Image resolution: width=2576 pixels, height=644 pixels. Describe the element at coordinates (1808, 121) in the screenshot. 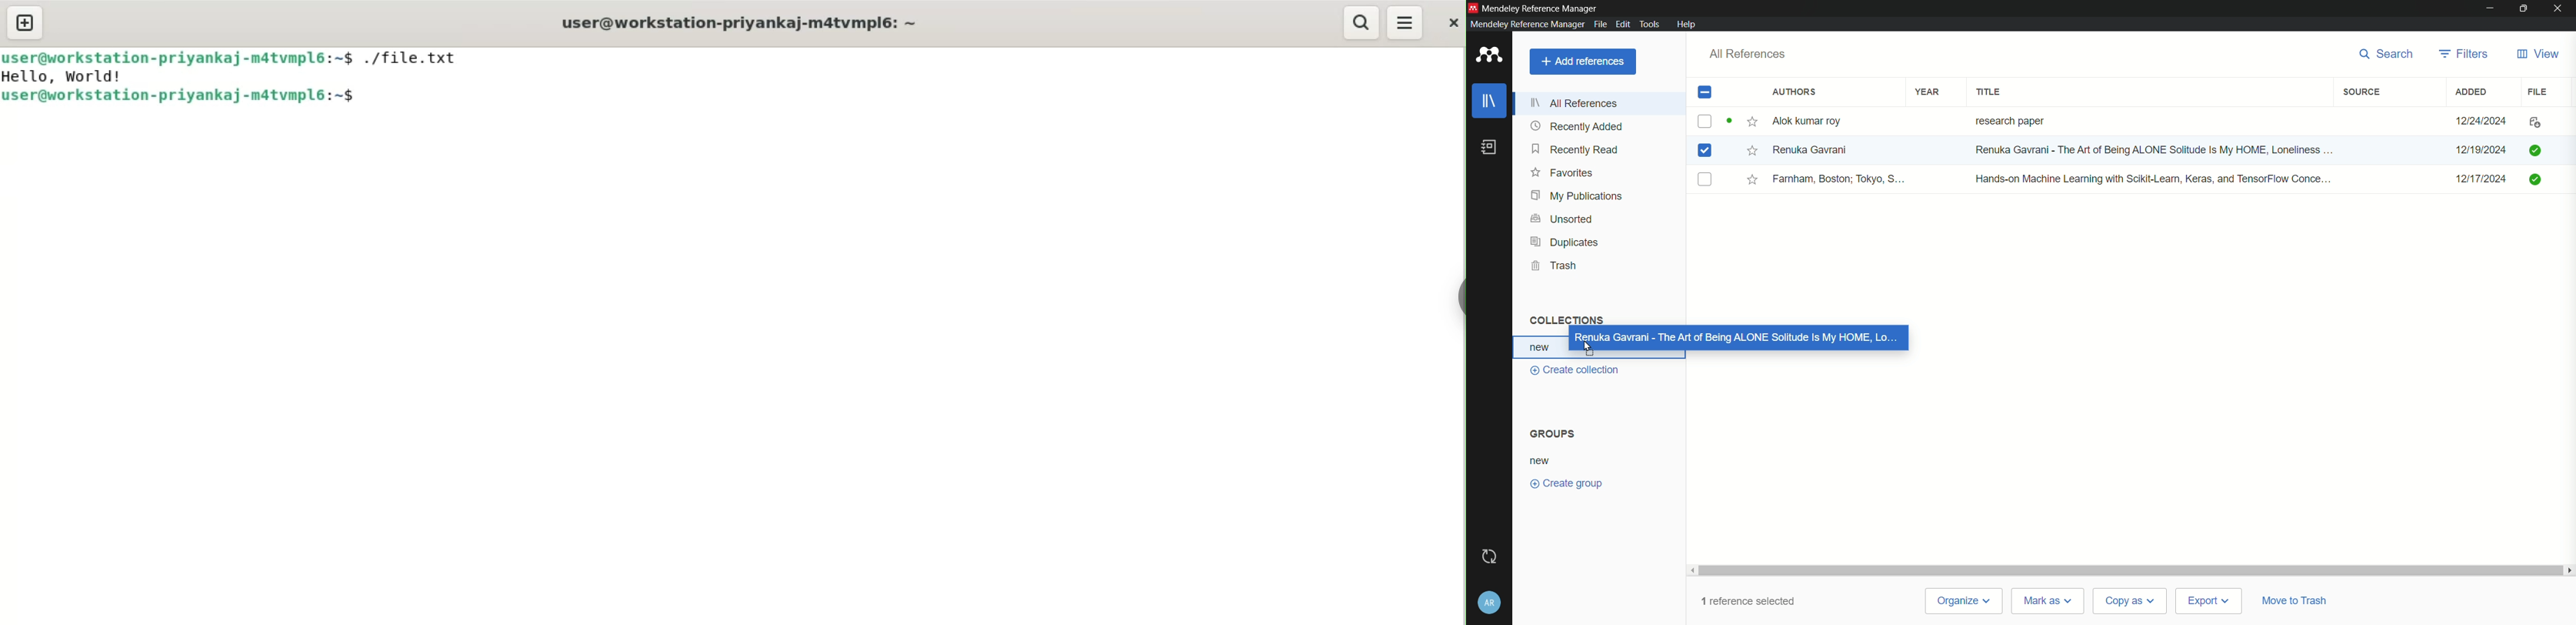

I see `Alok kumar roy` at that location.